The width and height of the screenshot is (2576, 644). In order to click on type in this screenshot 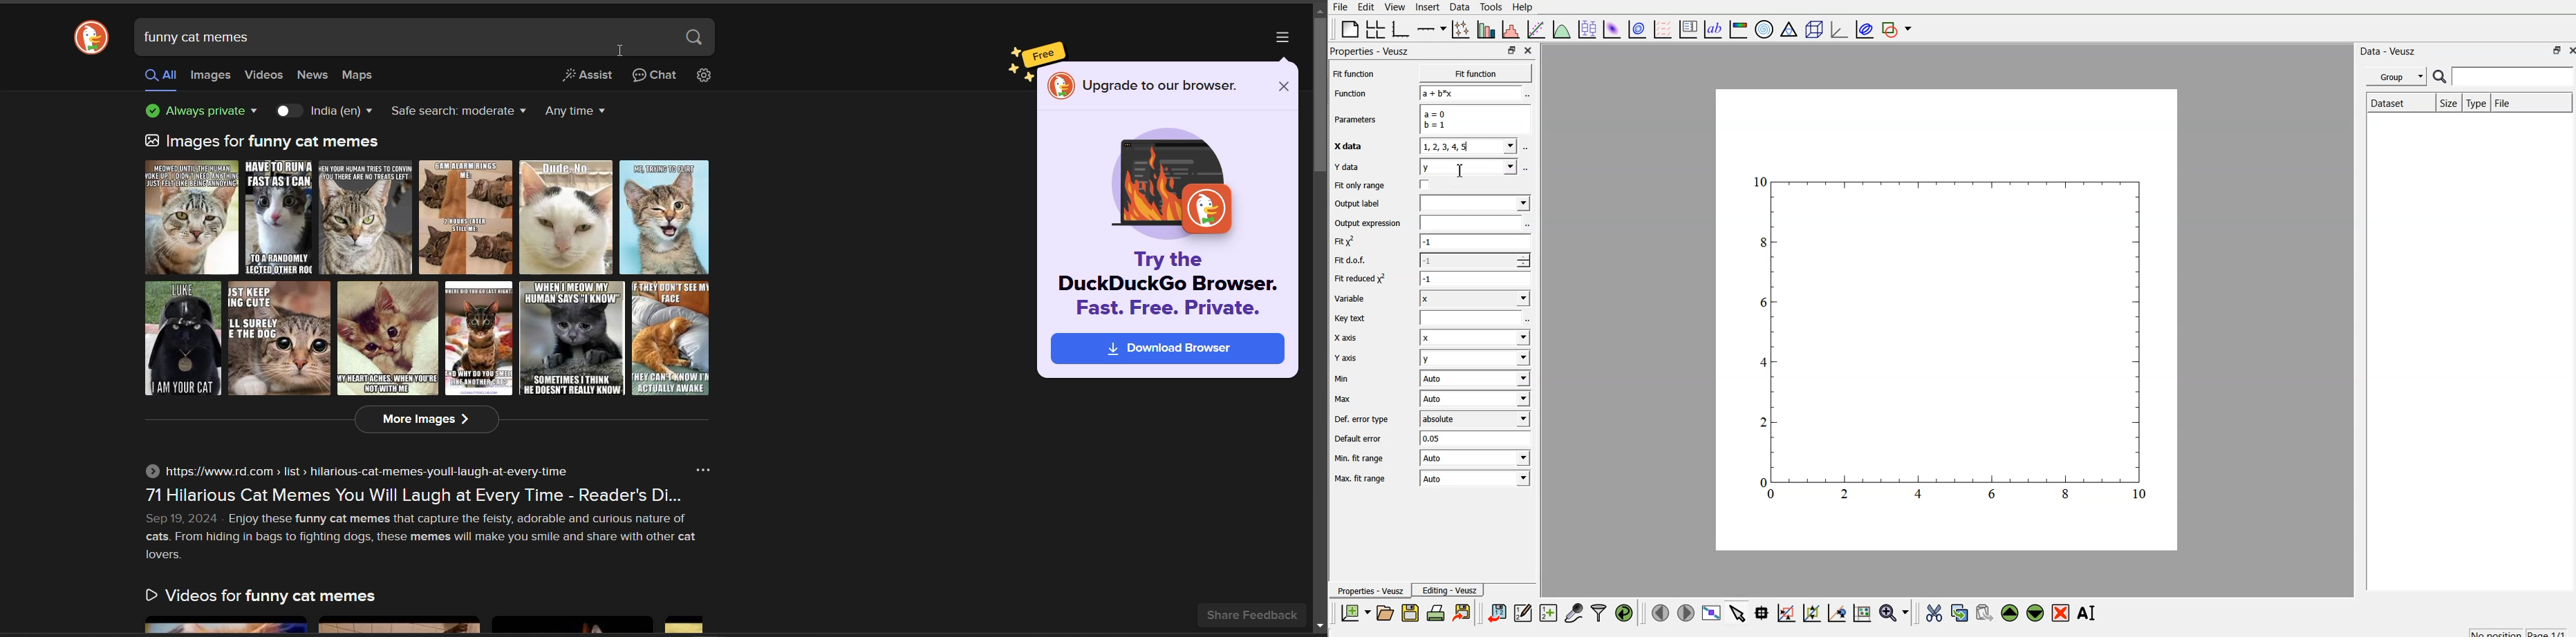, I will do `click(2476, 103)`.